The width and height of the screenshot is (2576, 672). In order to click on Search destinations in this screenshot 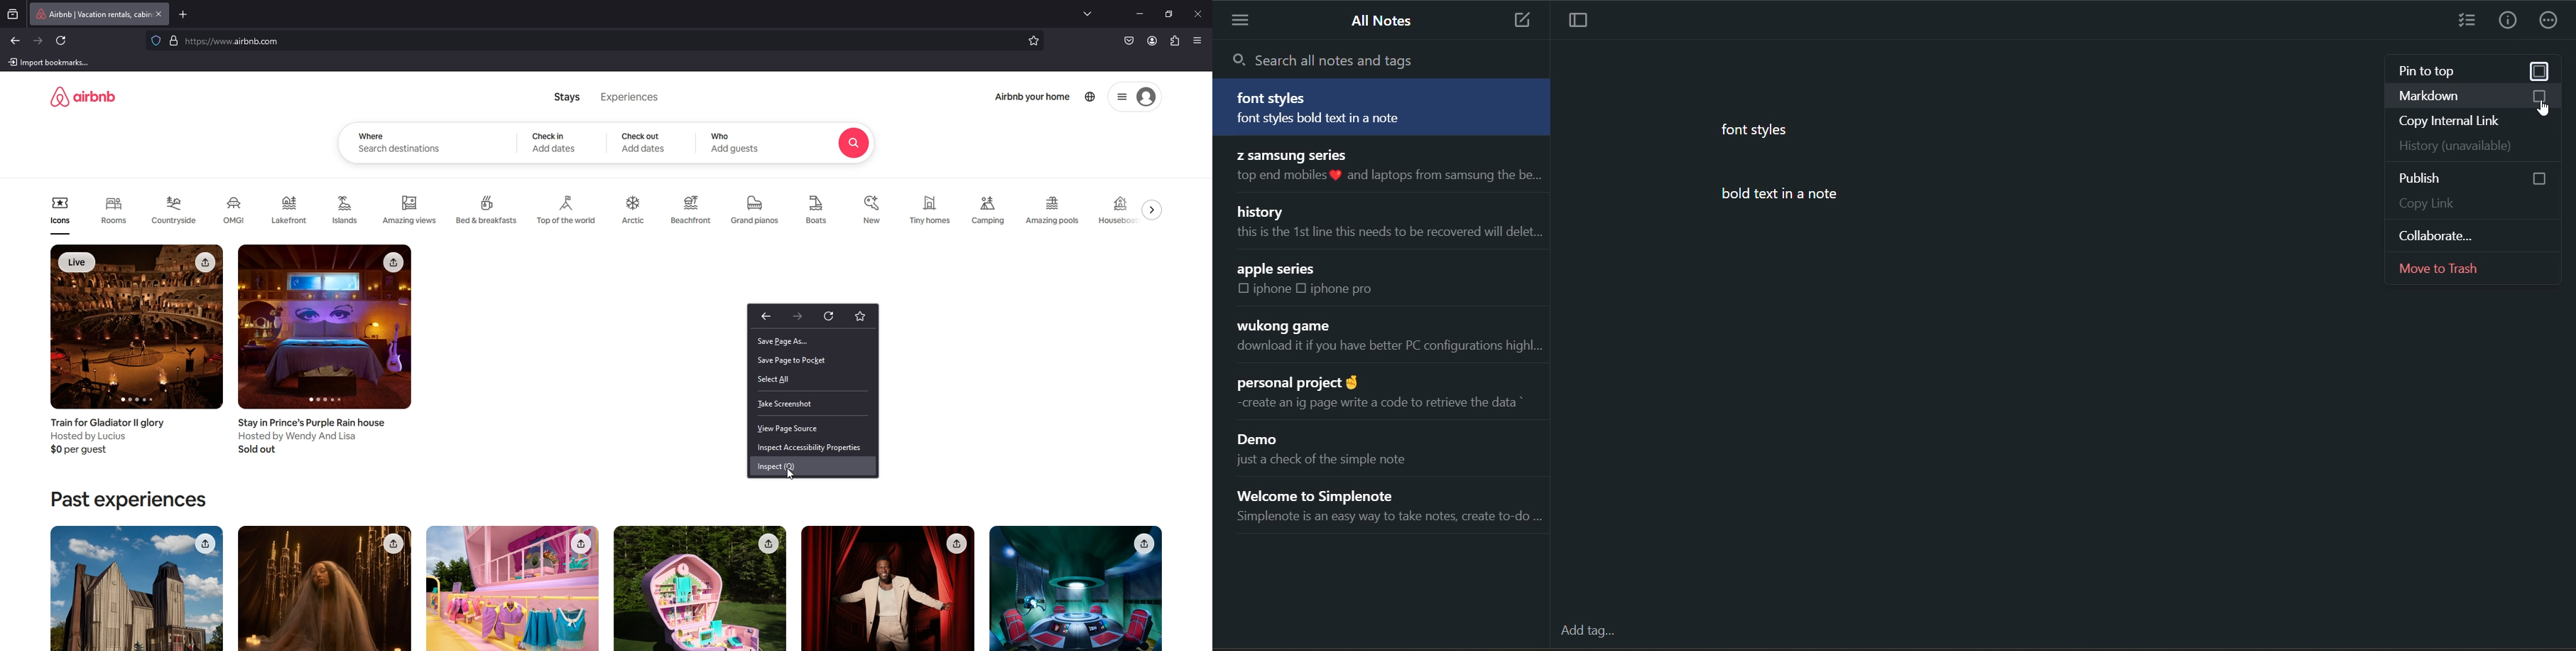, I will do `click(401, 150)`.